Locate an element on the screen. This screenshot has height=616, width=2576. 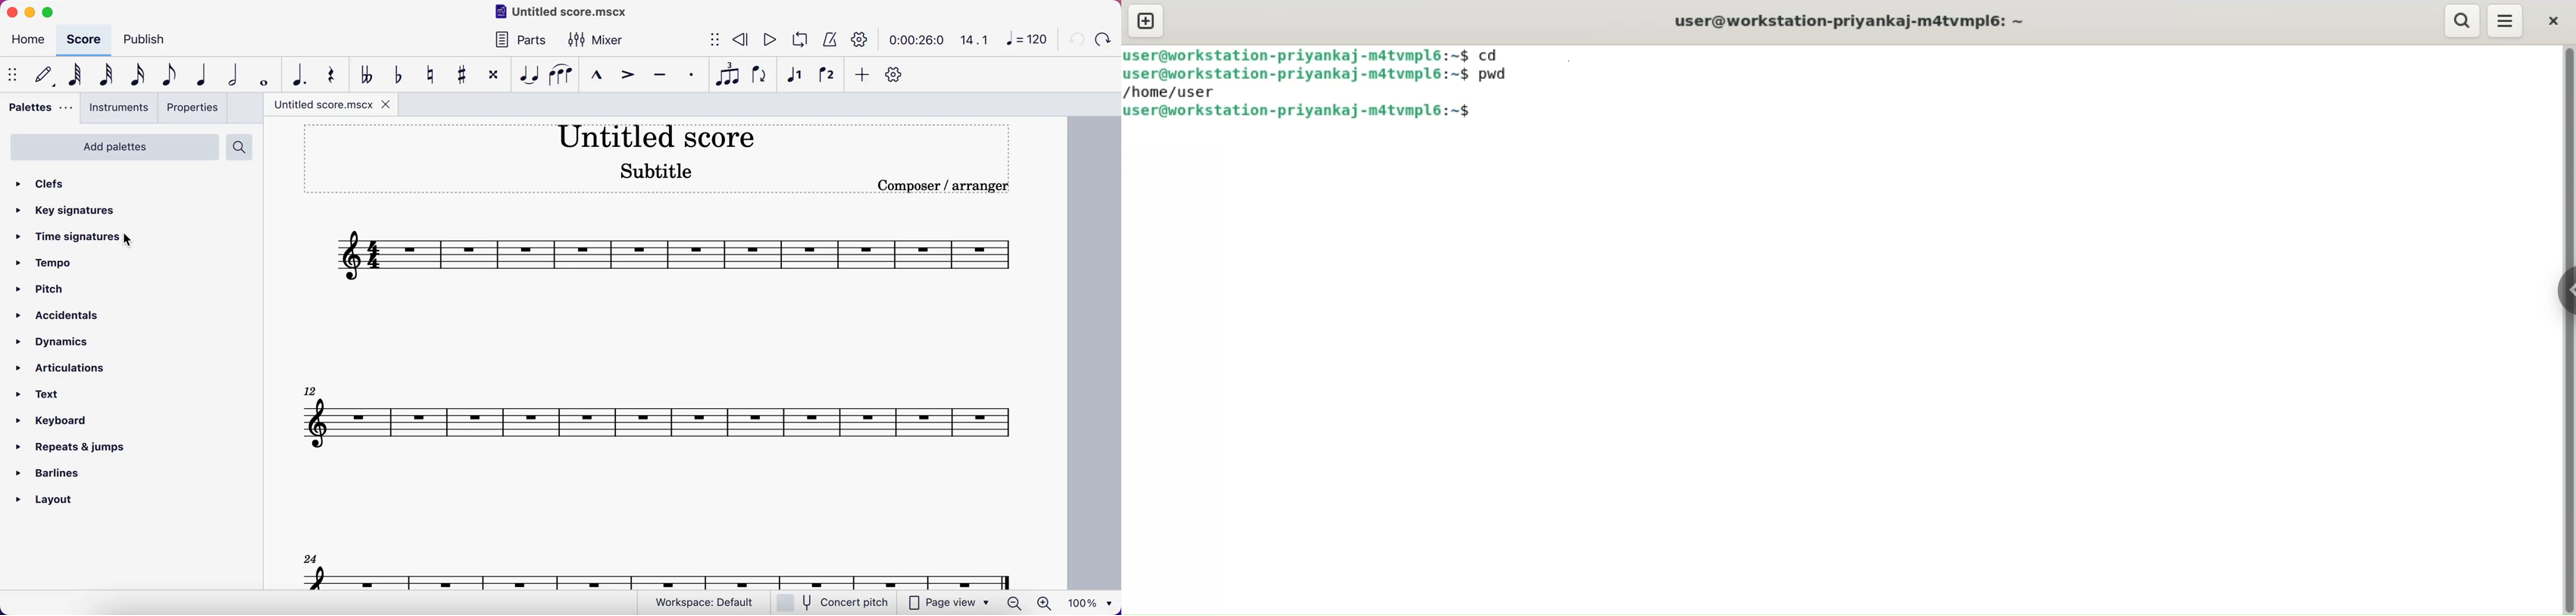
show/hide is located at coordinates (14, 74).